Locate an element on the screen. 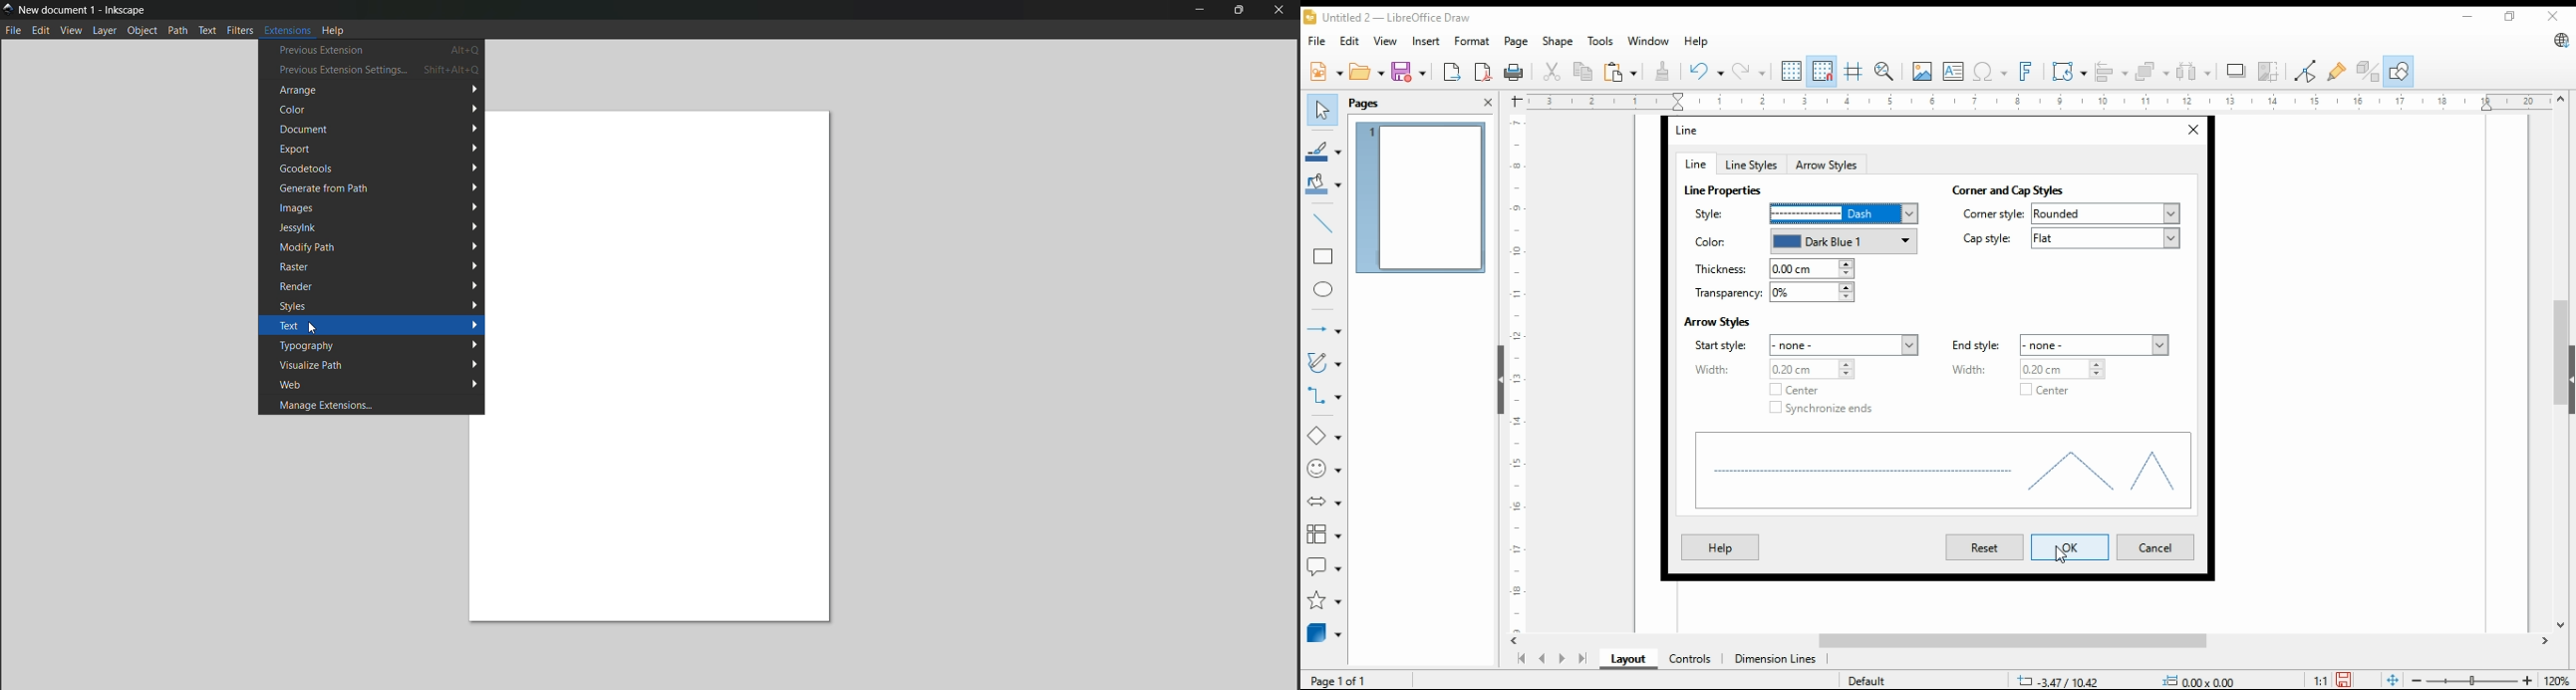 The width and height of the screenshot is (2576, 700). vertical scale is located at coordinates (1515, 373).